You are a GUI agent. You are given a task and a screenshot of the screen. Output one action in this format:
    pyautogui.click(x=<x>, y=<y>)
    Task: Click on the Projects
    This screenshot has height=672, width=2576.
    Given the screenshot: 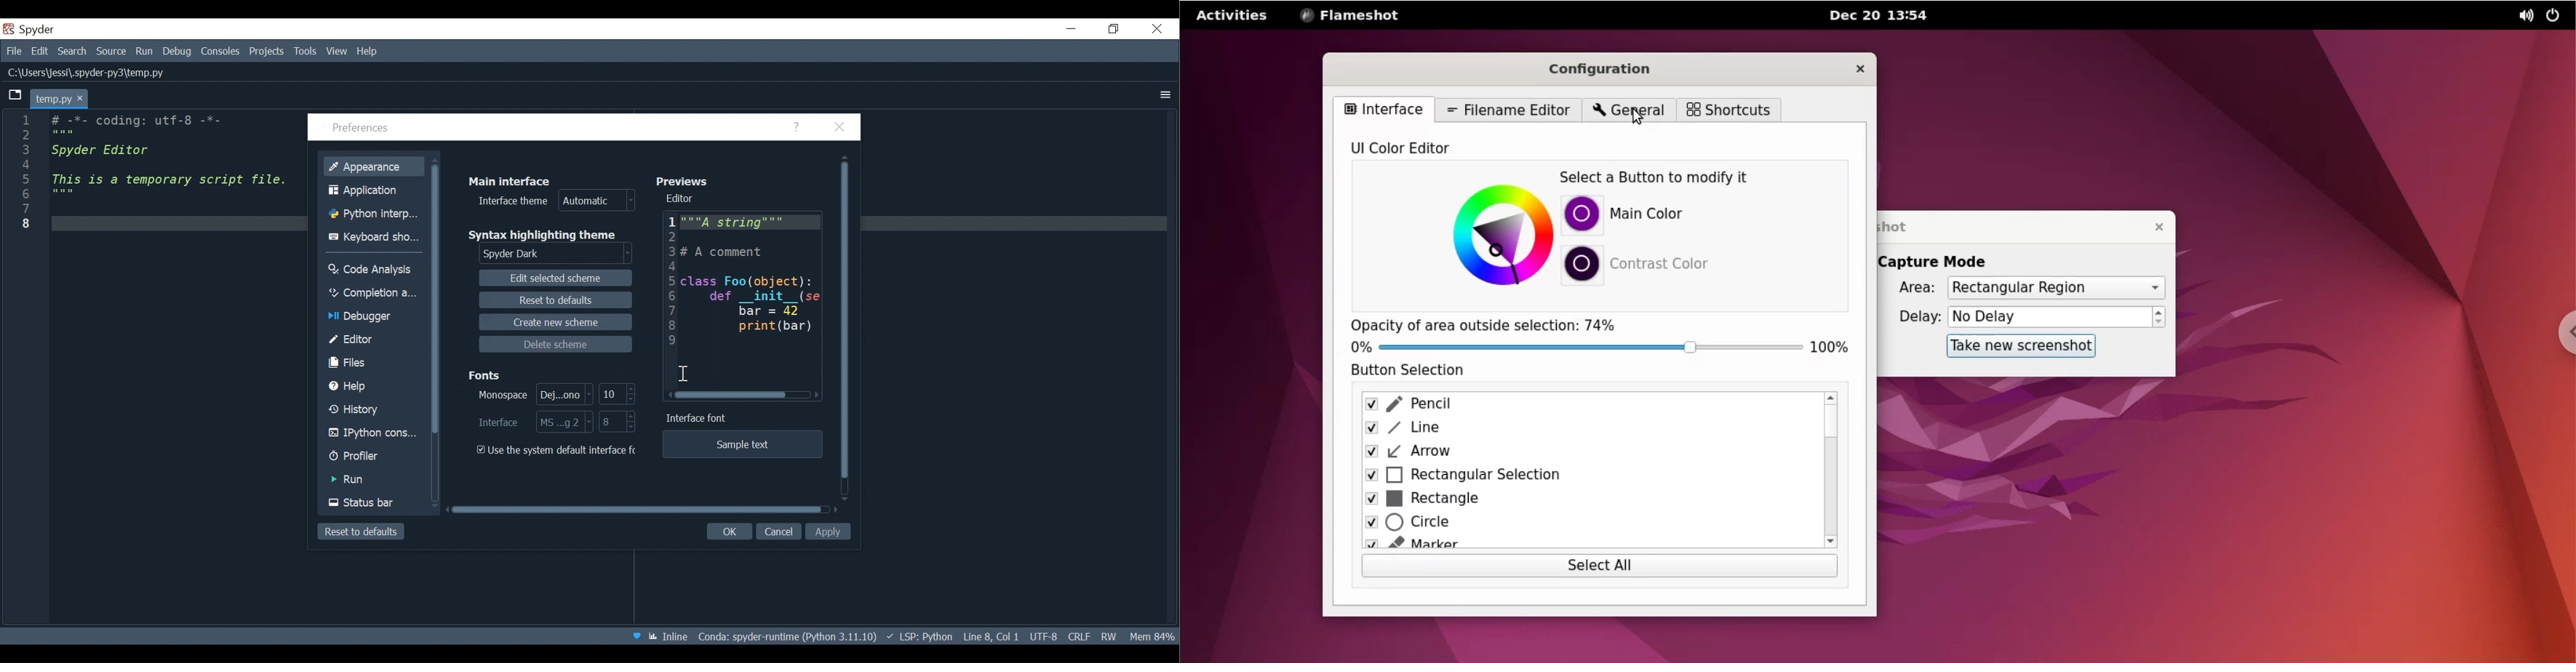 What is the action you would take?
    pyautogui.click(x=267, y=52)
    